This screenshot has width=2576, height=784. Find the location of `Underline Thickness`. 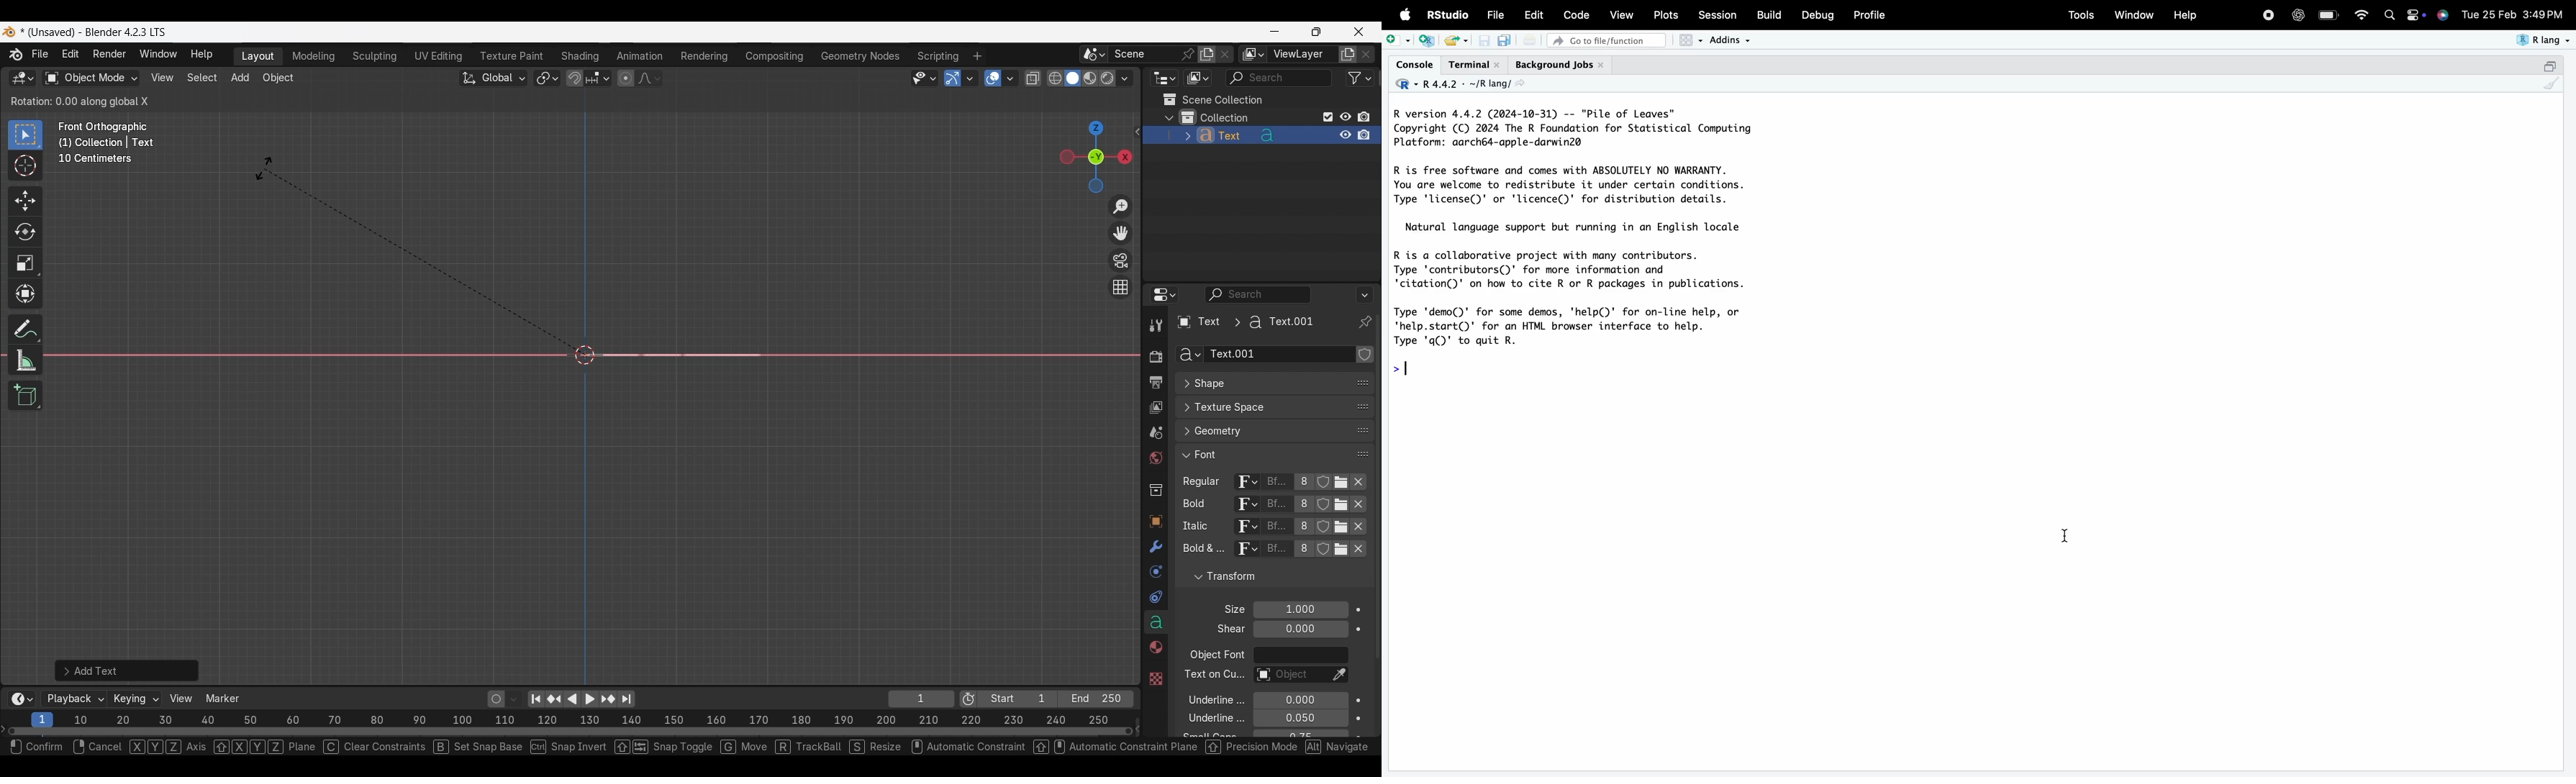

Underline Thickness is located at coordinates (1300, 719).